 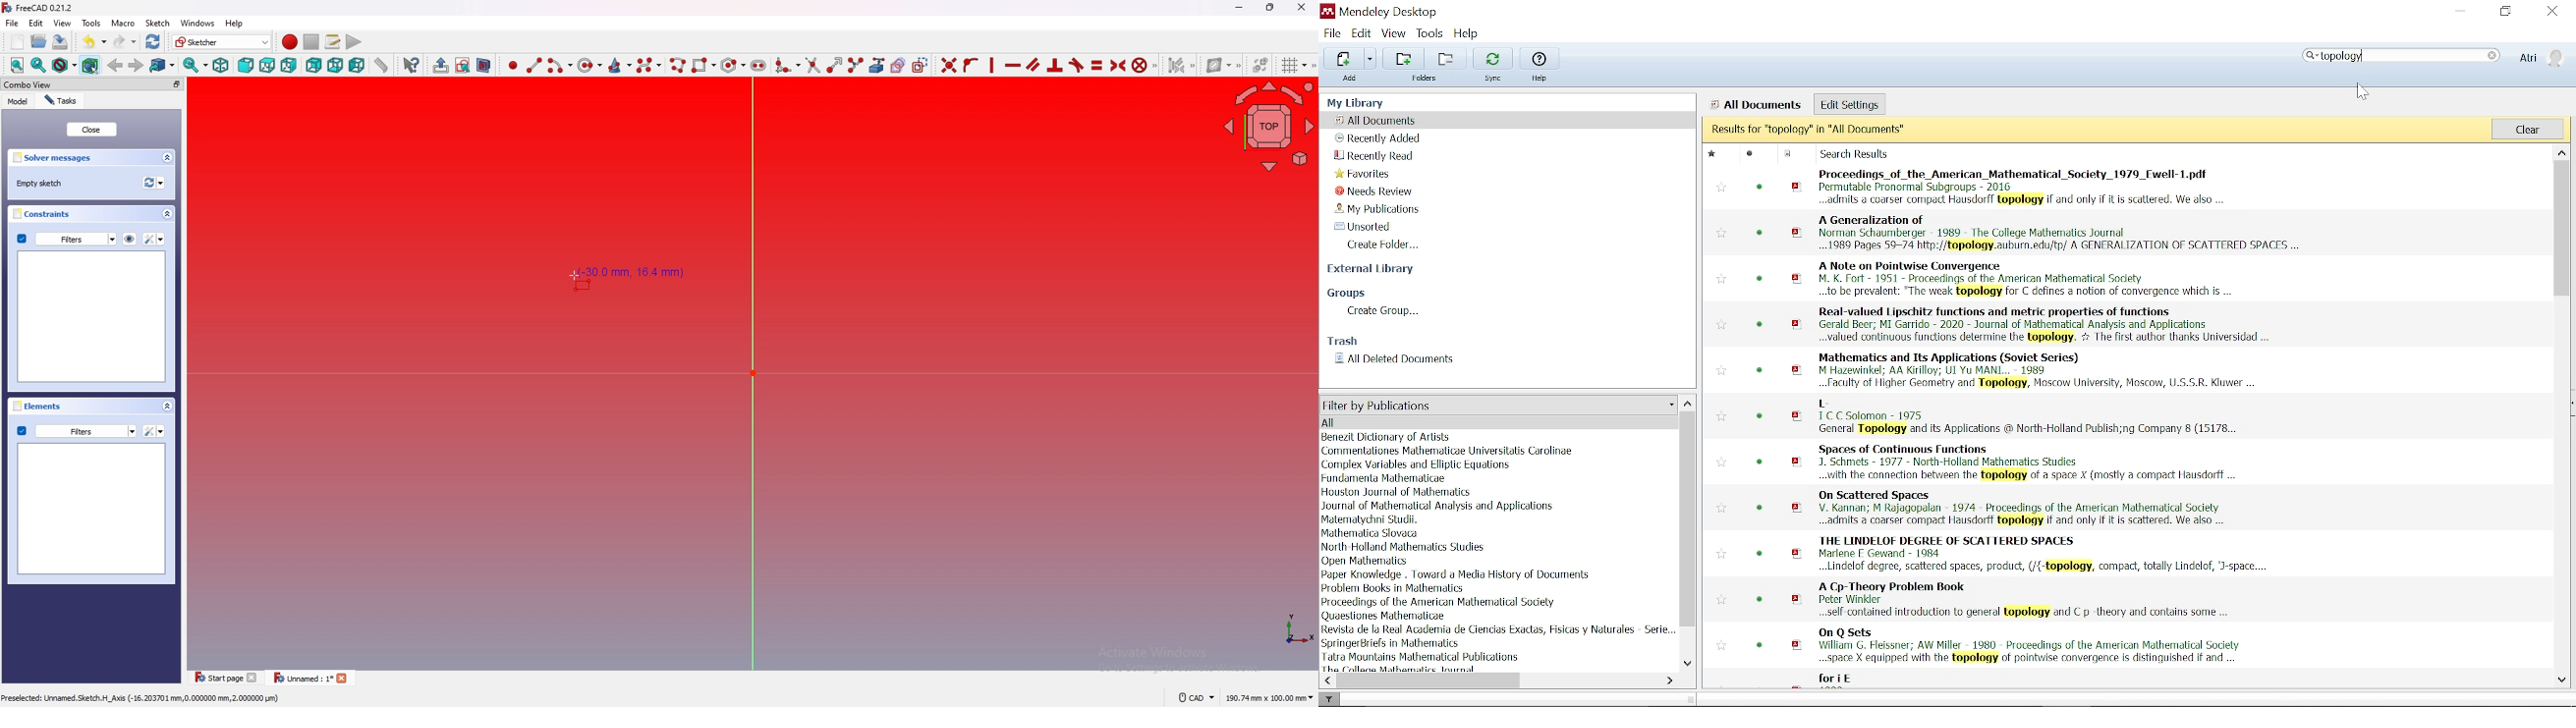 What do you see at coordinates (1378, 138) in the screenshot?
I see `Recently Added` at bounding box center [1378, 138].